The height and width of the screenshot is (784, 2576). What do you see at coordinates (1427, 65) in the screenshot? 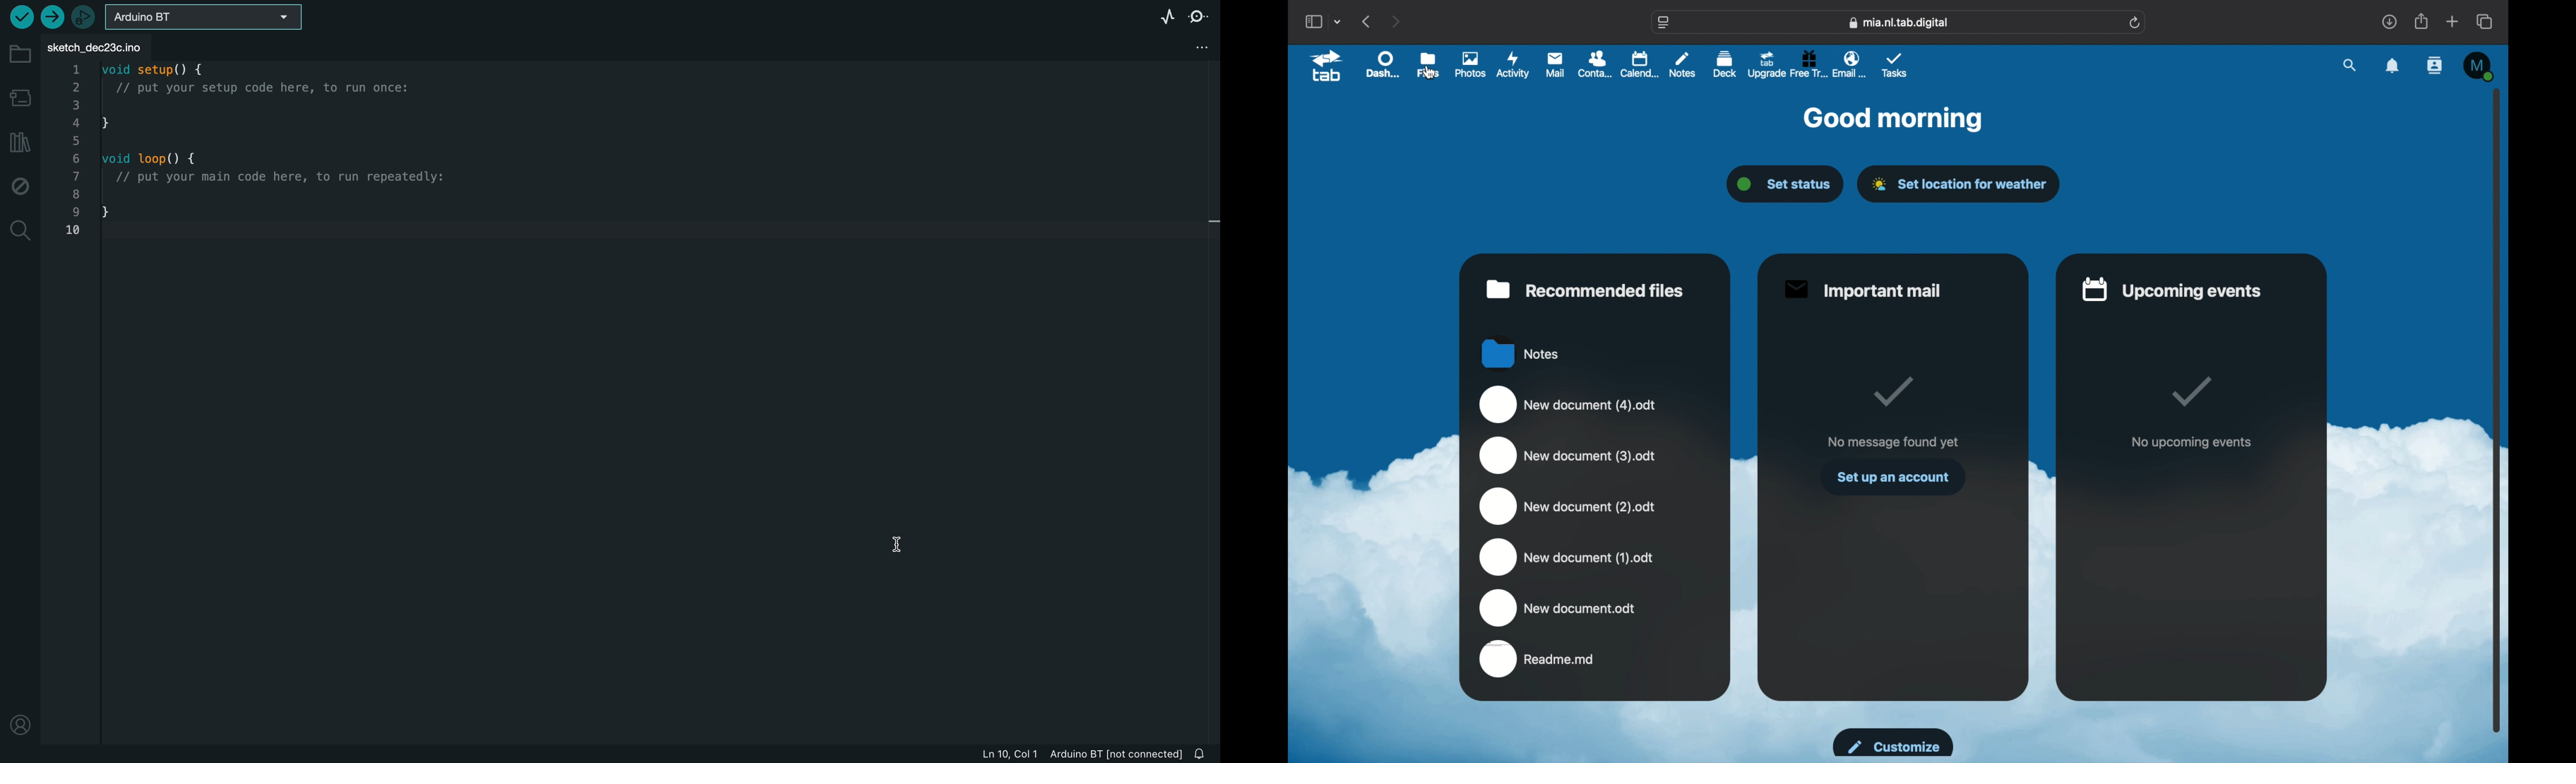
I see `files` at bounding box center [1427, 65].